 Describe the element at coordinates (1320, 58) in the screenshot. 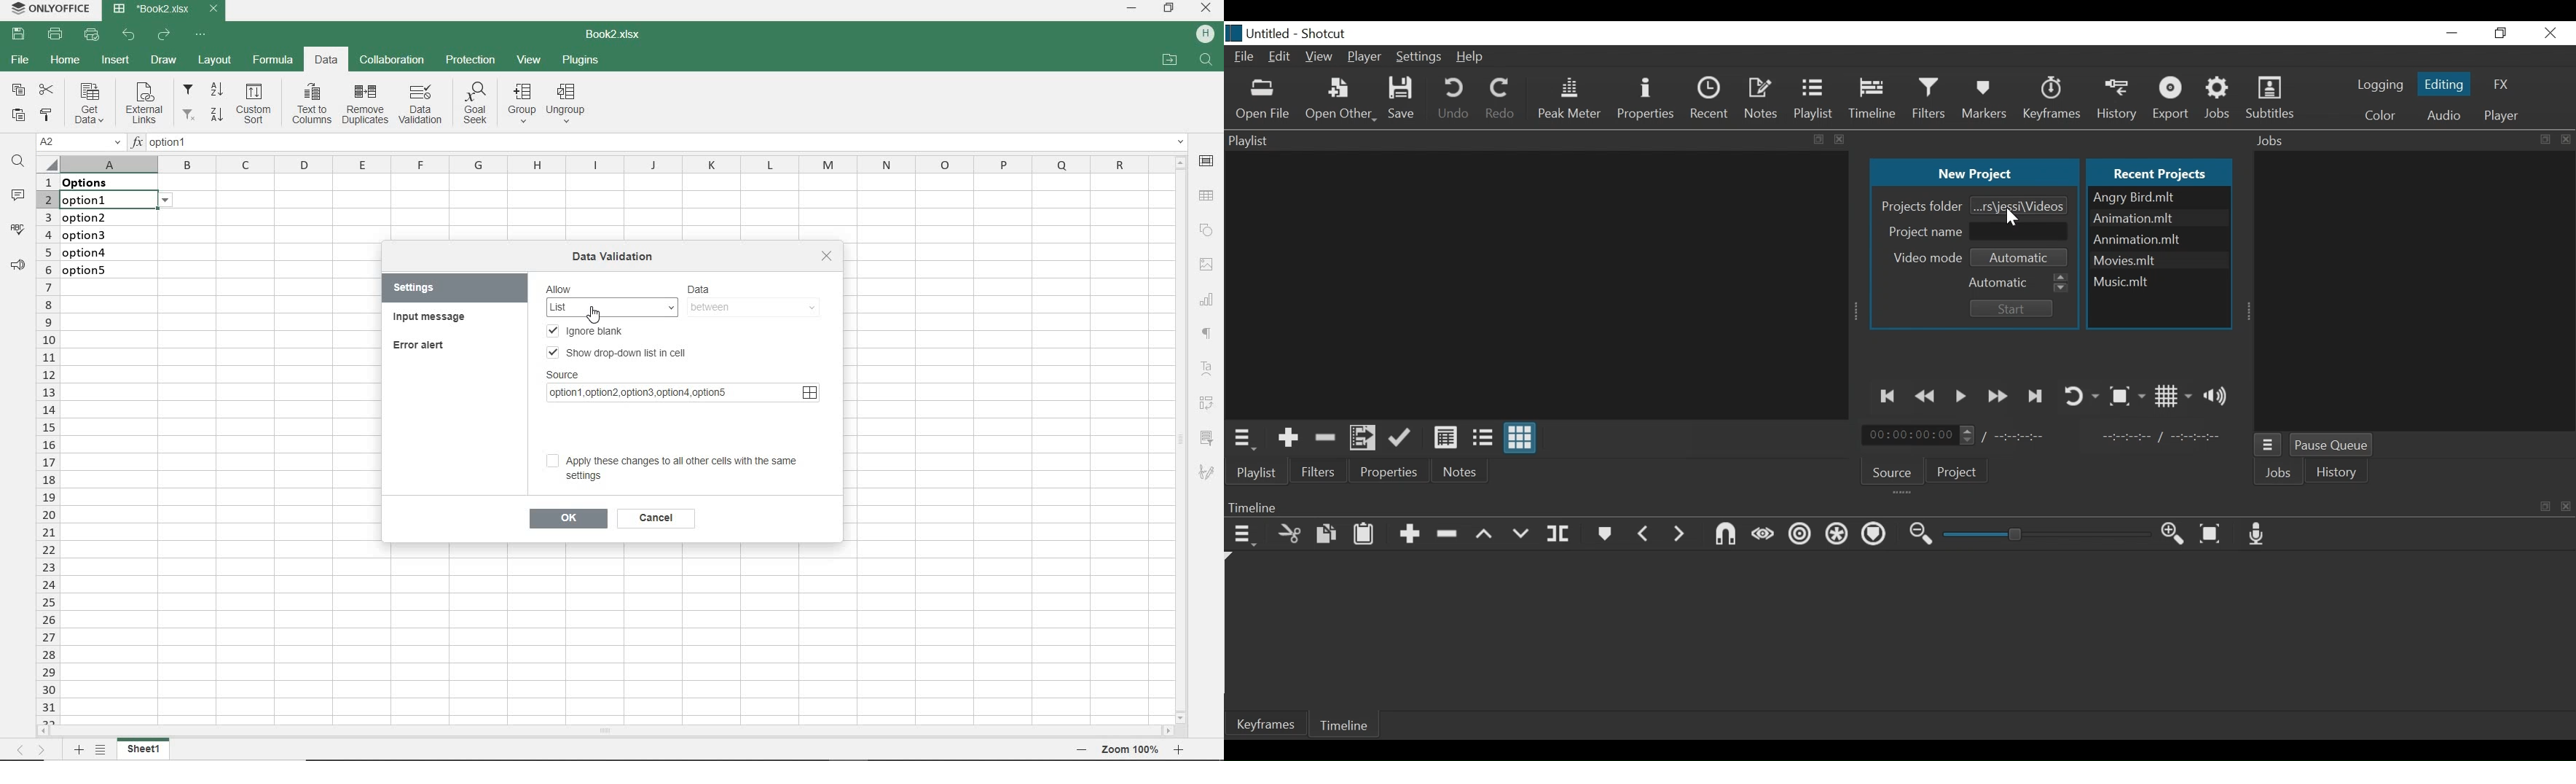

I see `View` at that location.